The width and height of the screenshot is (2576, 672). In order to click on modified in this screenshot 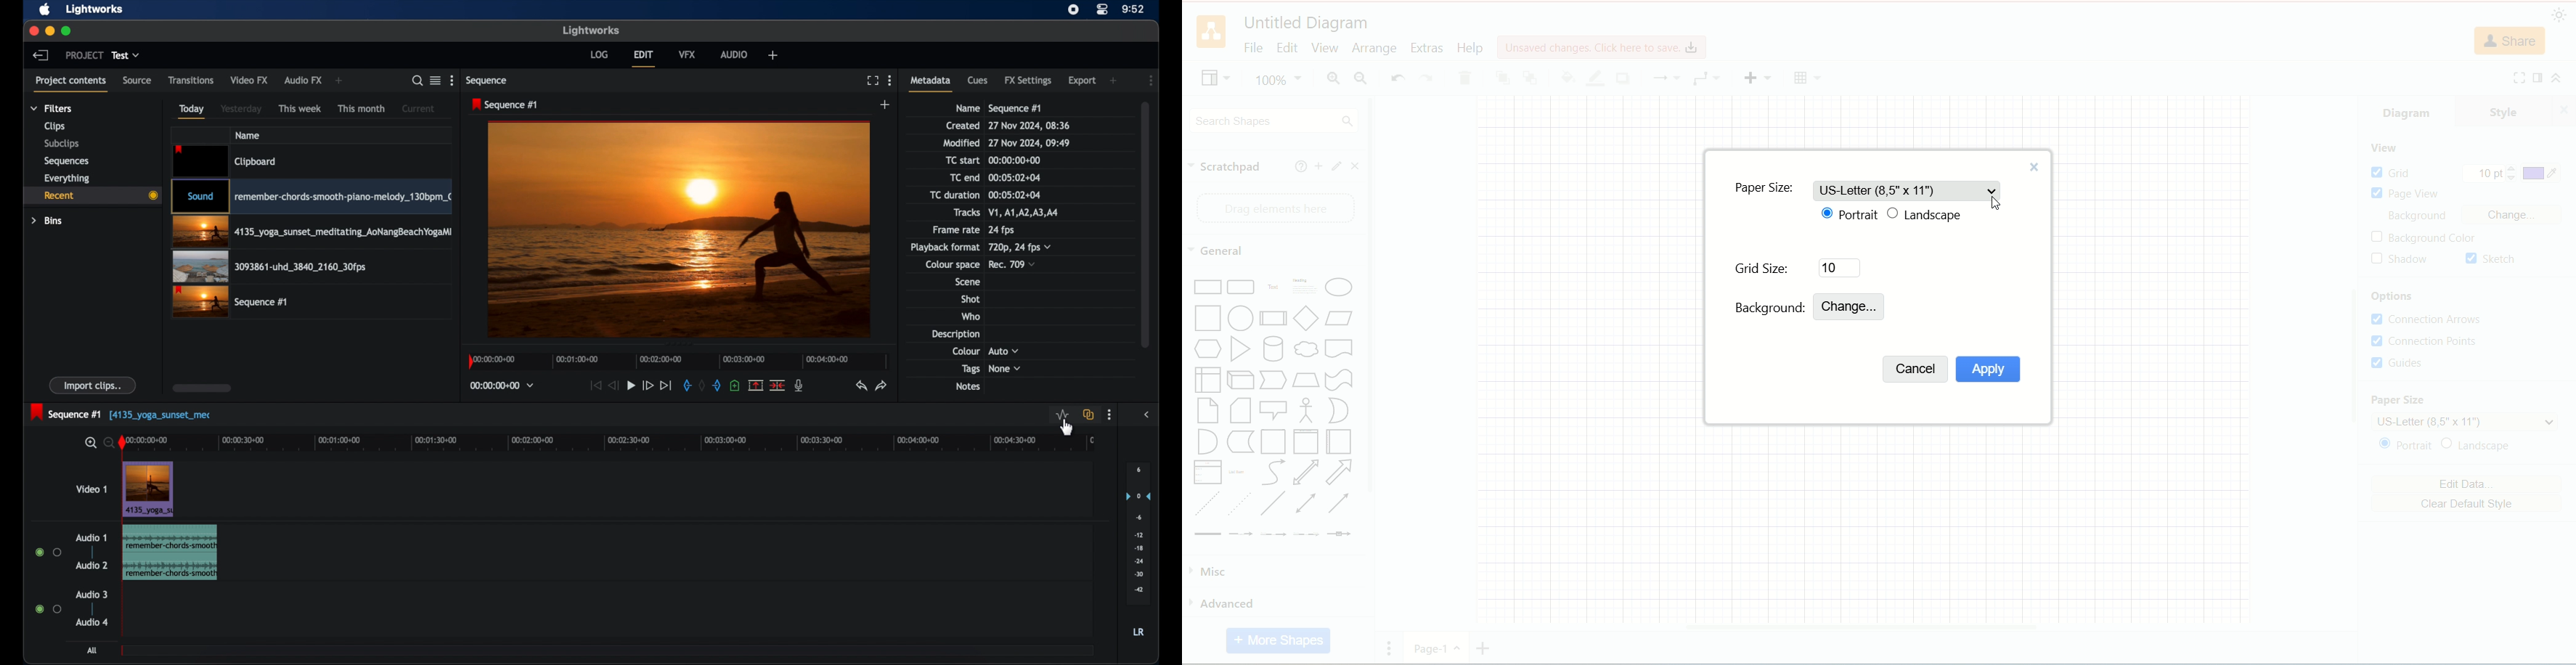, I will do `click(1030, 143)`.